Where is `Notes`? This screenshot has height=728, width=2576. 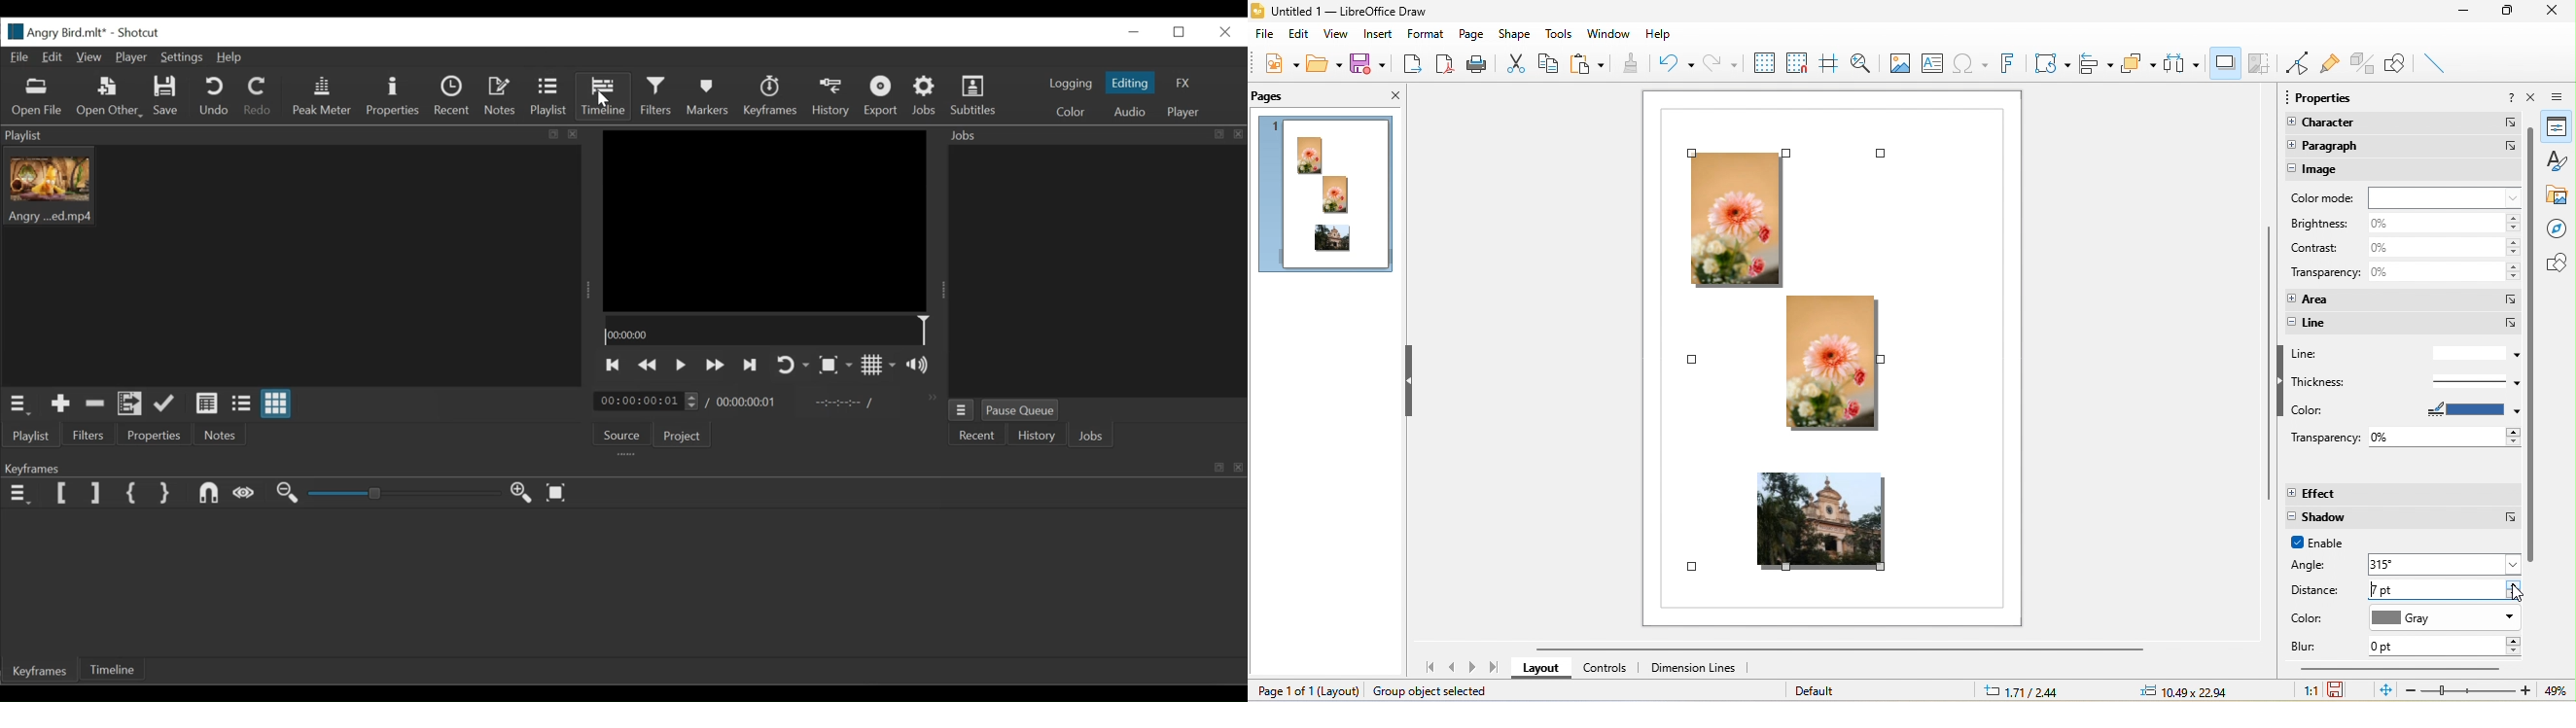 Notes is located at coordinates (499, 97).